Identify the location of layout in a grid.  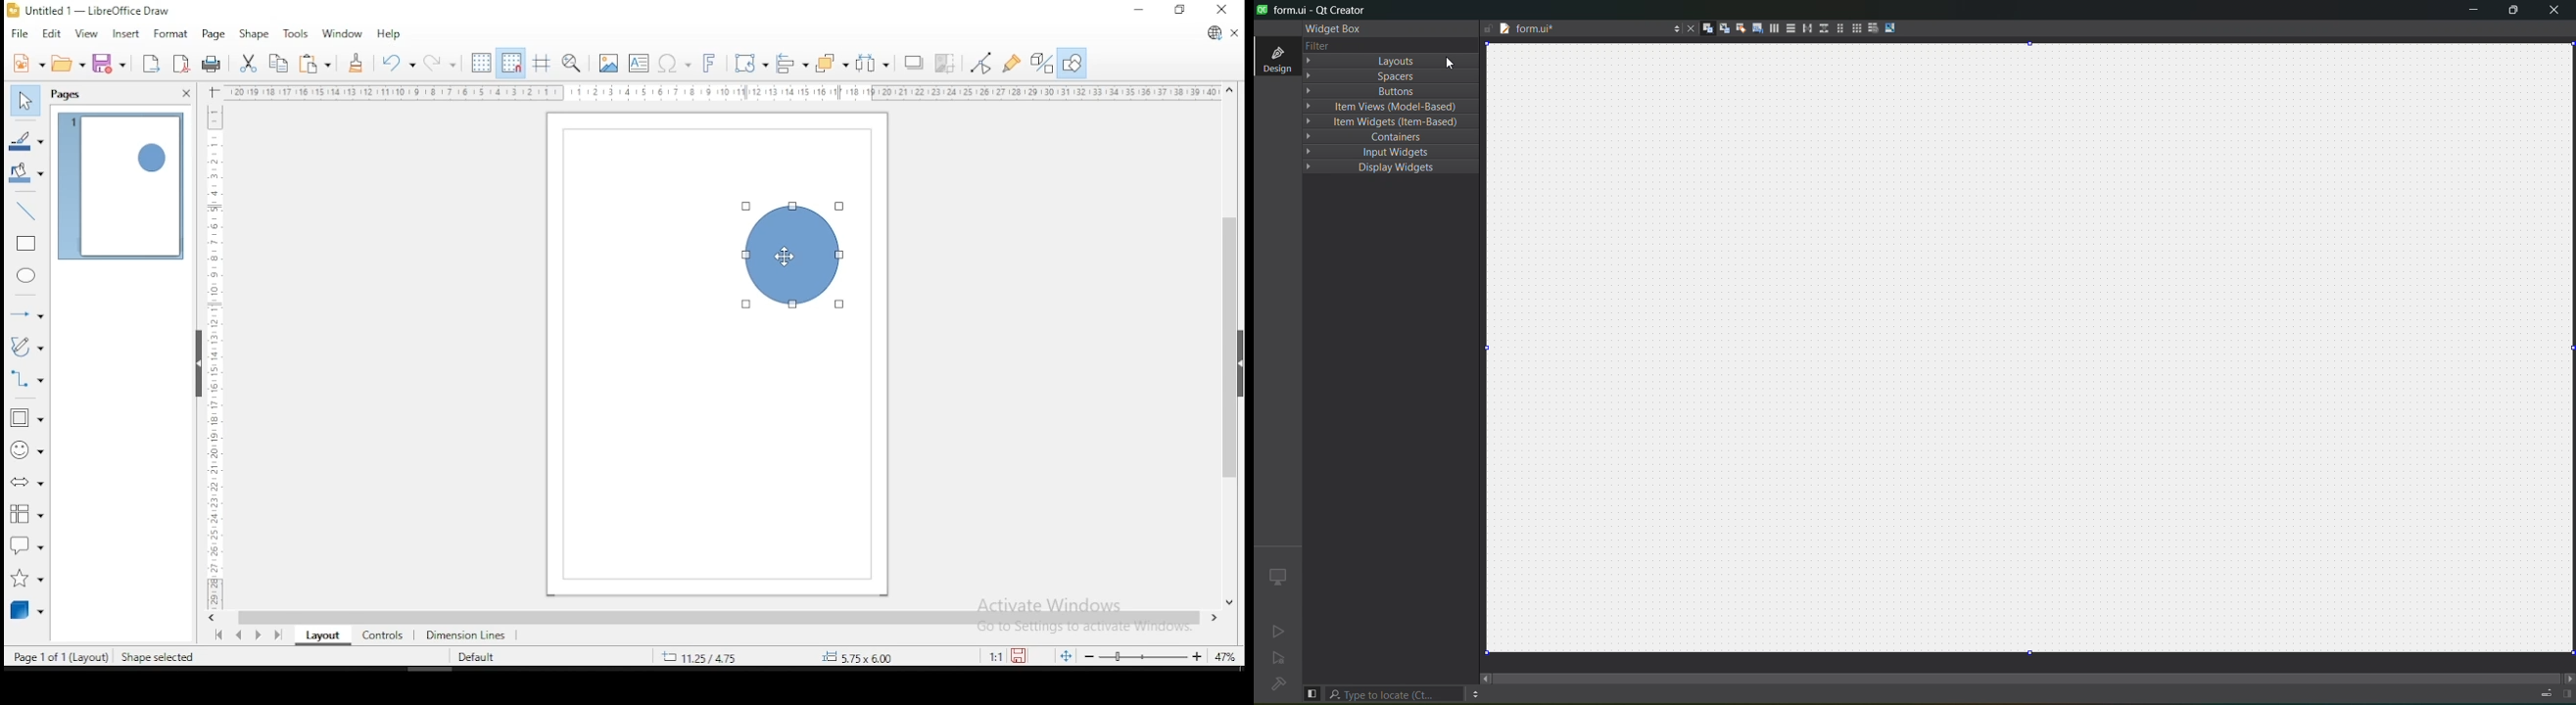
(1856, 30).